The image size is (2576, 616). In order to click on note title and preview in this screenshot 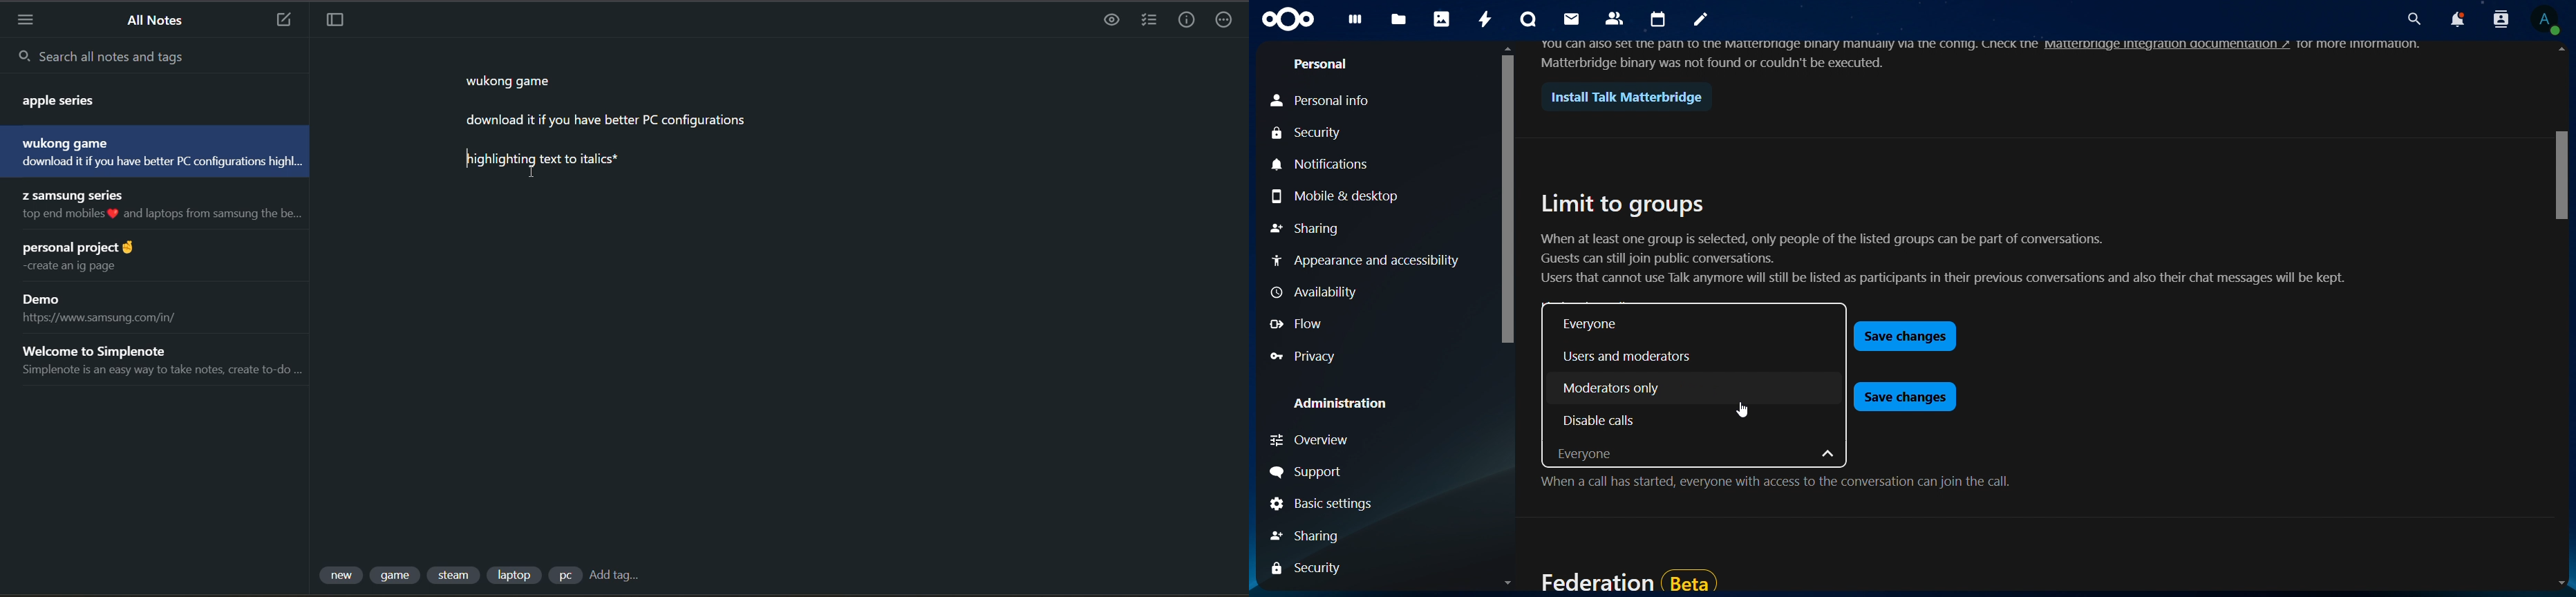, I will do `click(167, 207)`.